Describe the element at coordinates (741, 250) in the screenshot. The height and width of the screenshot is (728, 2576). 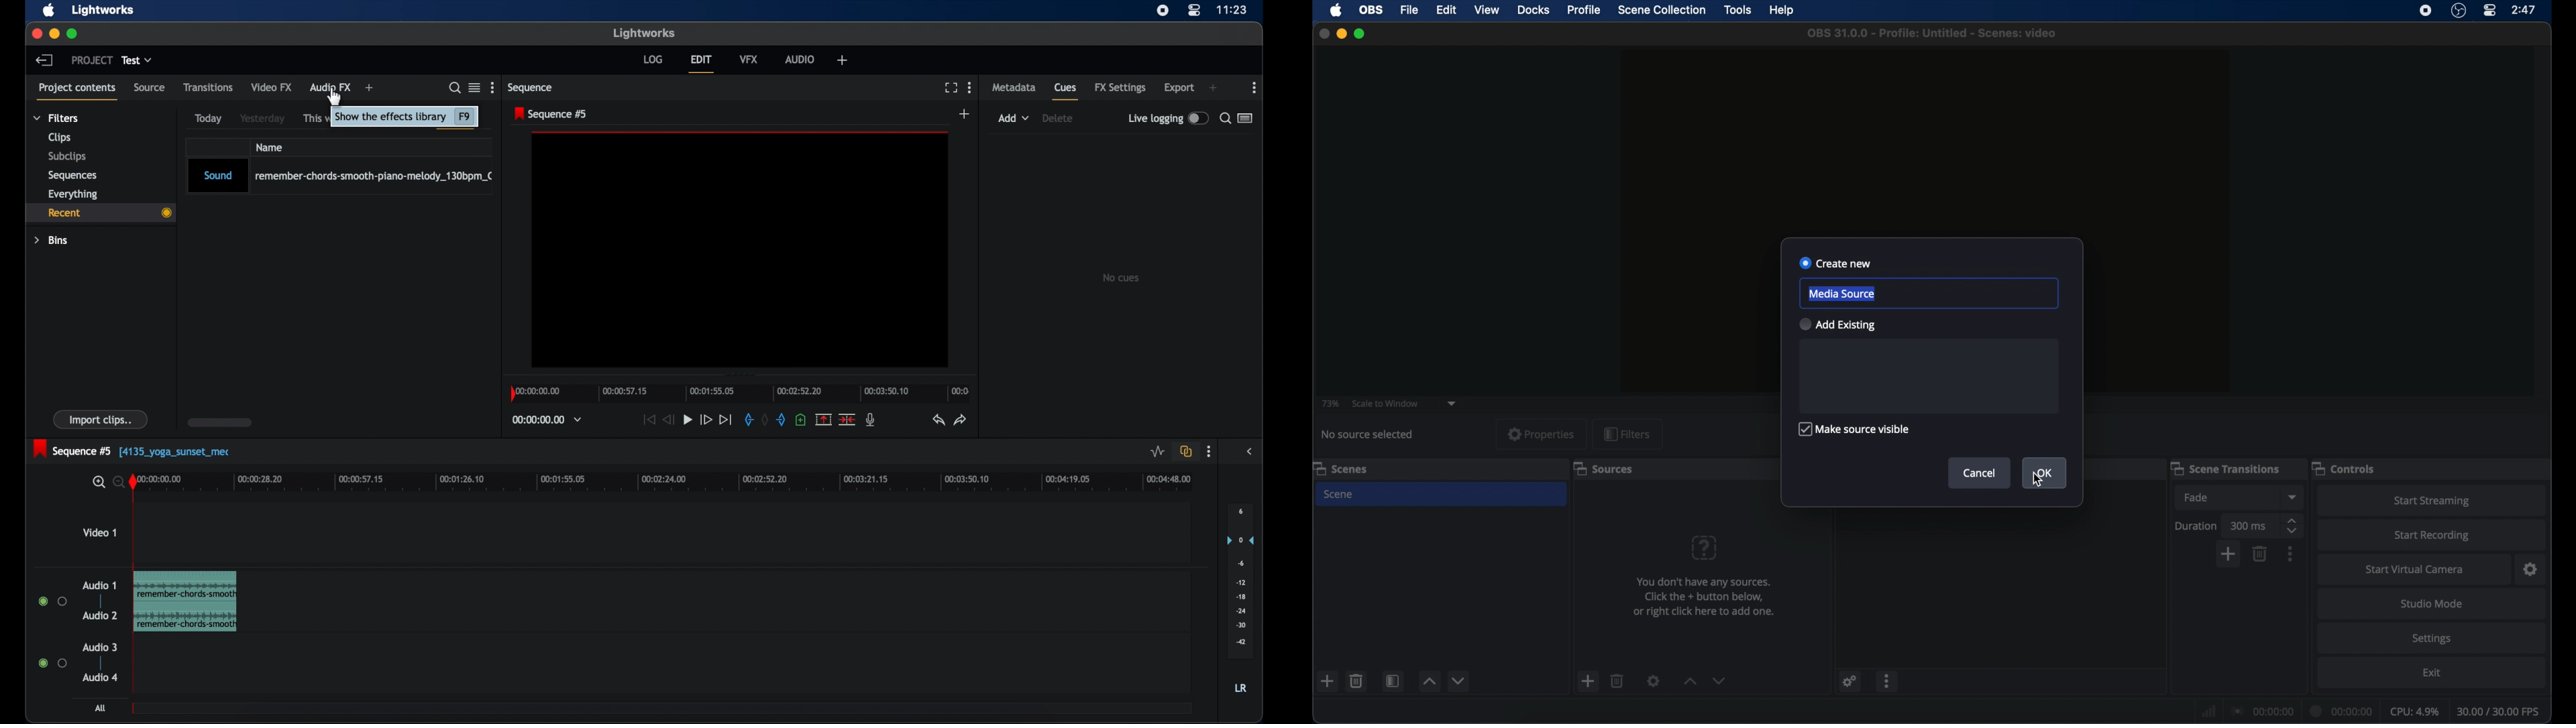
I see `video preview` at that location.